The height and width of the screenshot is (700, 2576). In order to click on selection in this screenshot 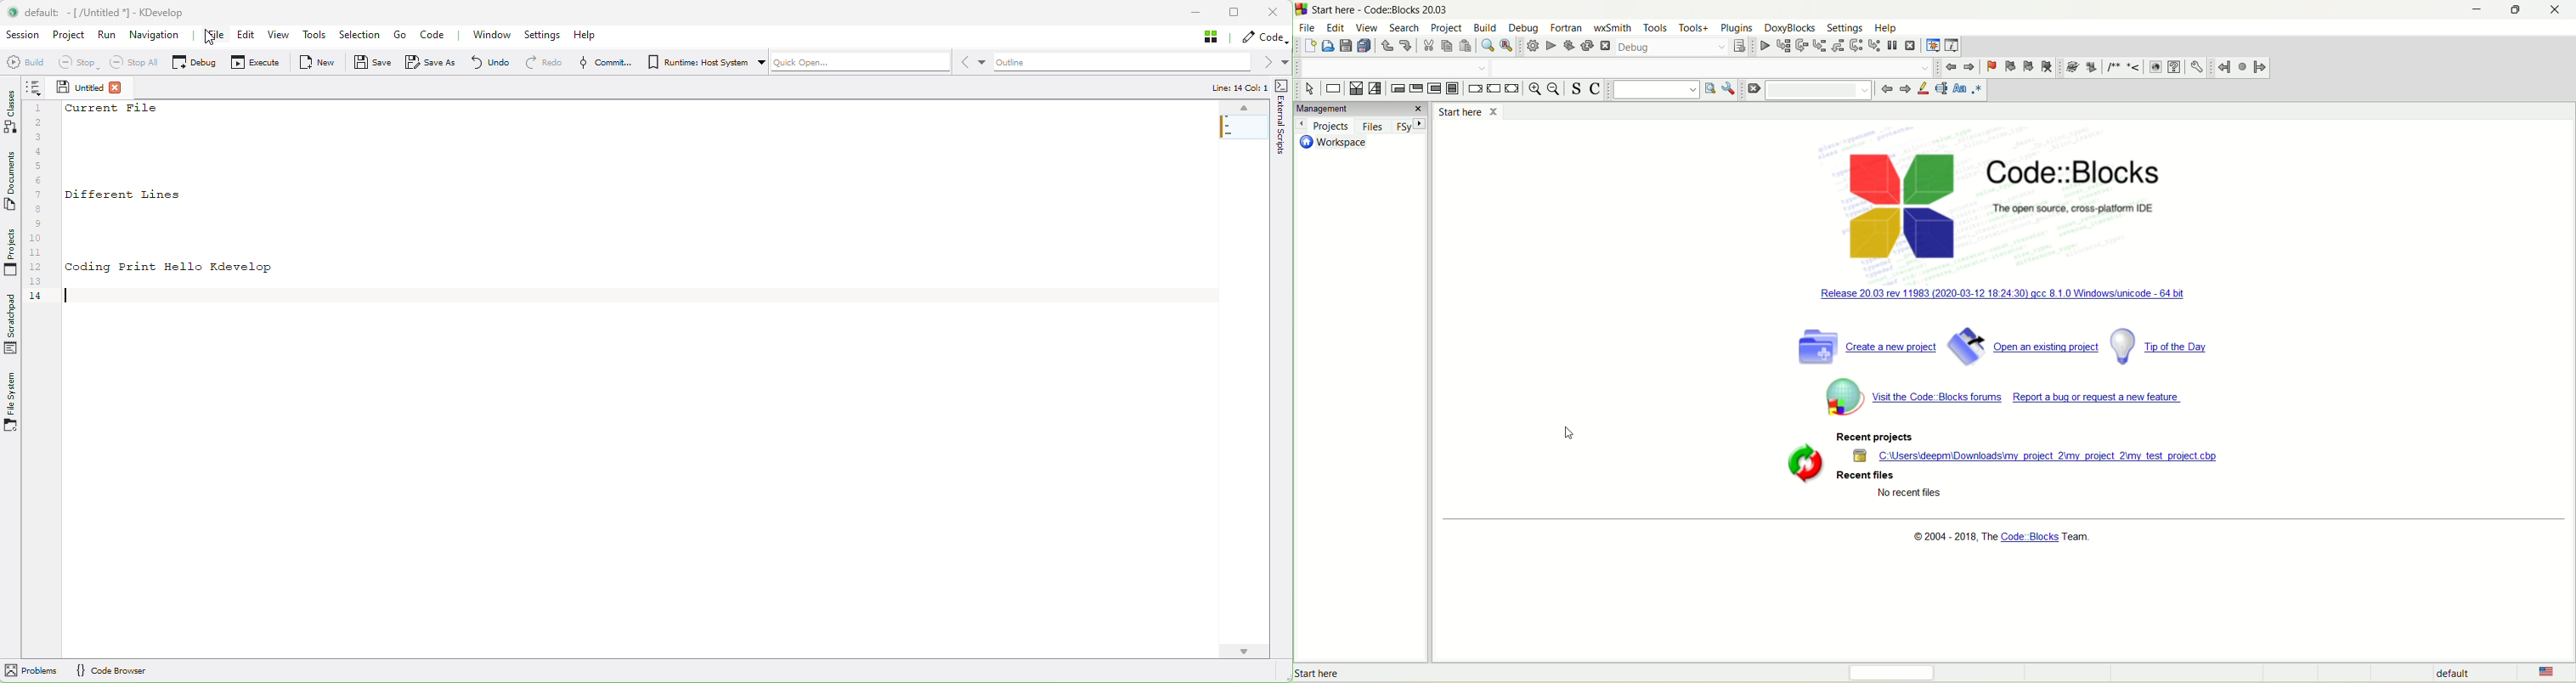, I will do `click(1376, 89)`.